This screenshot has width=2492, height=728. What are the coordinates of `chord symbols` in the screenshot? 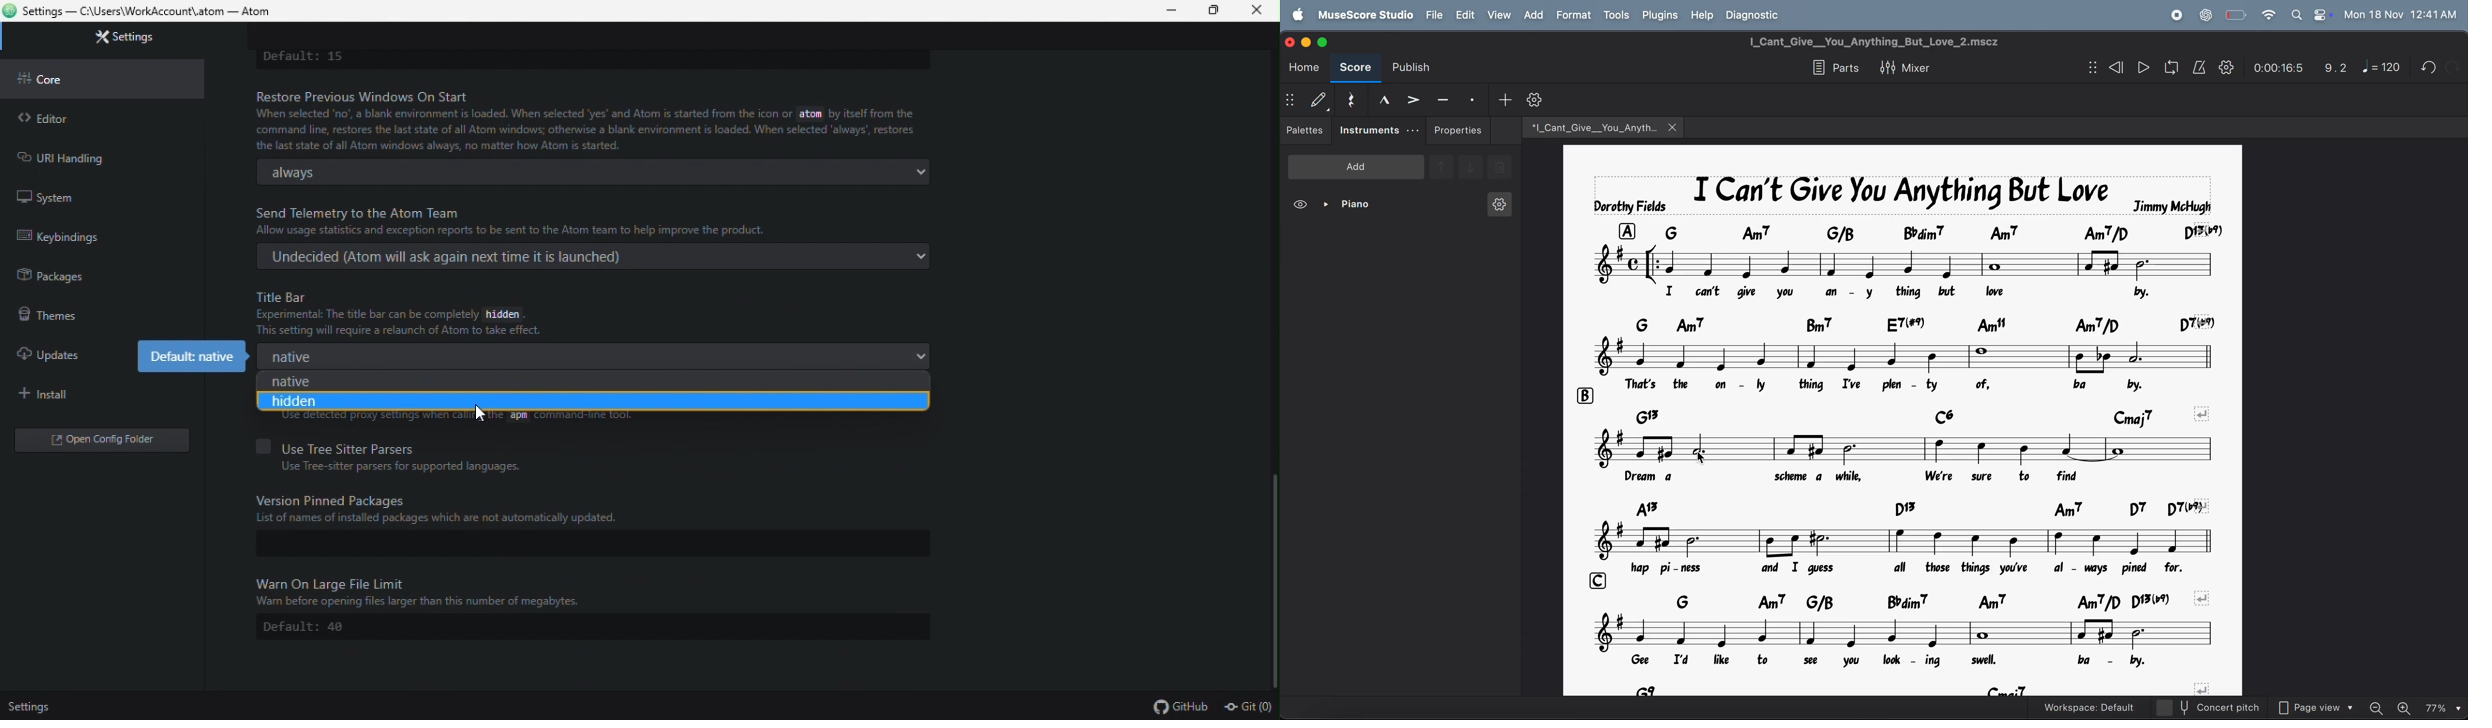 It's located at (1921, 324).